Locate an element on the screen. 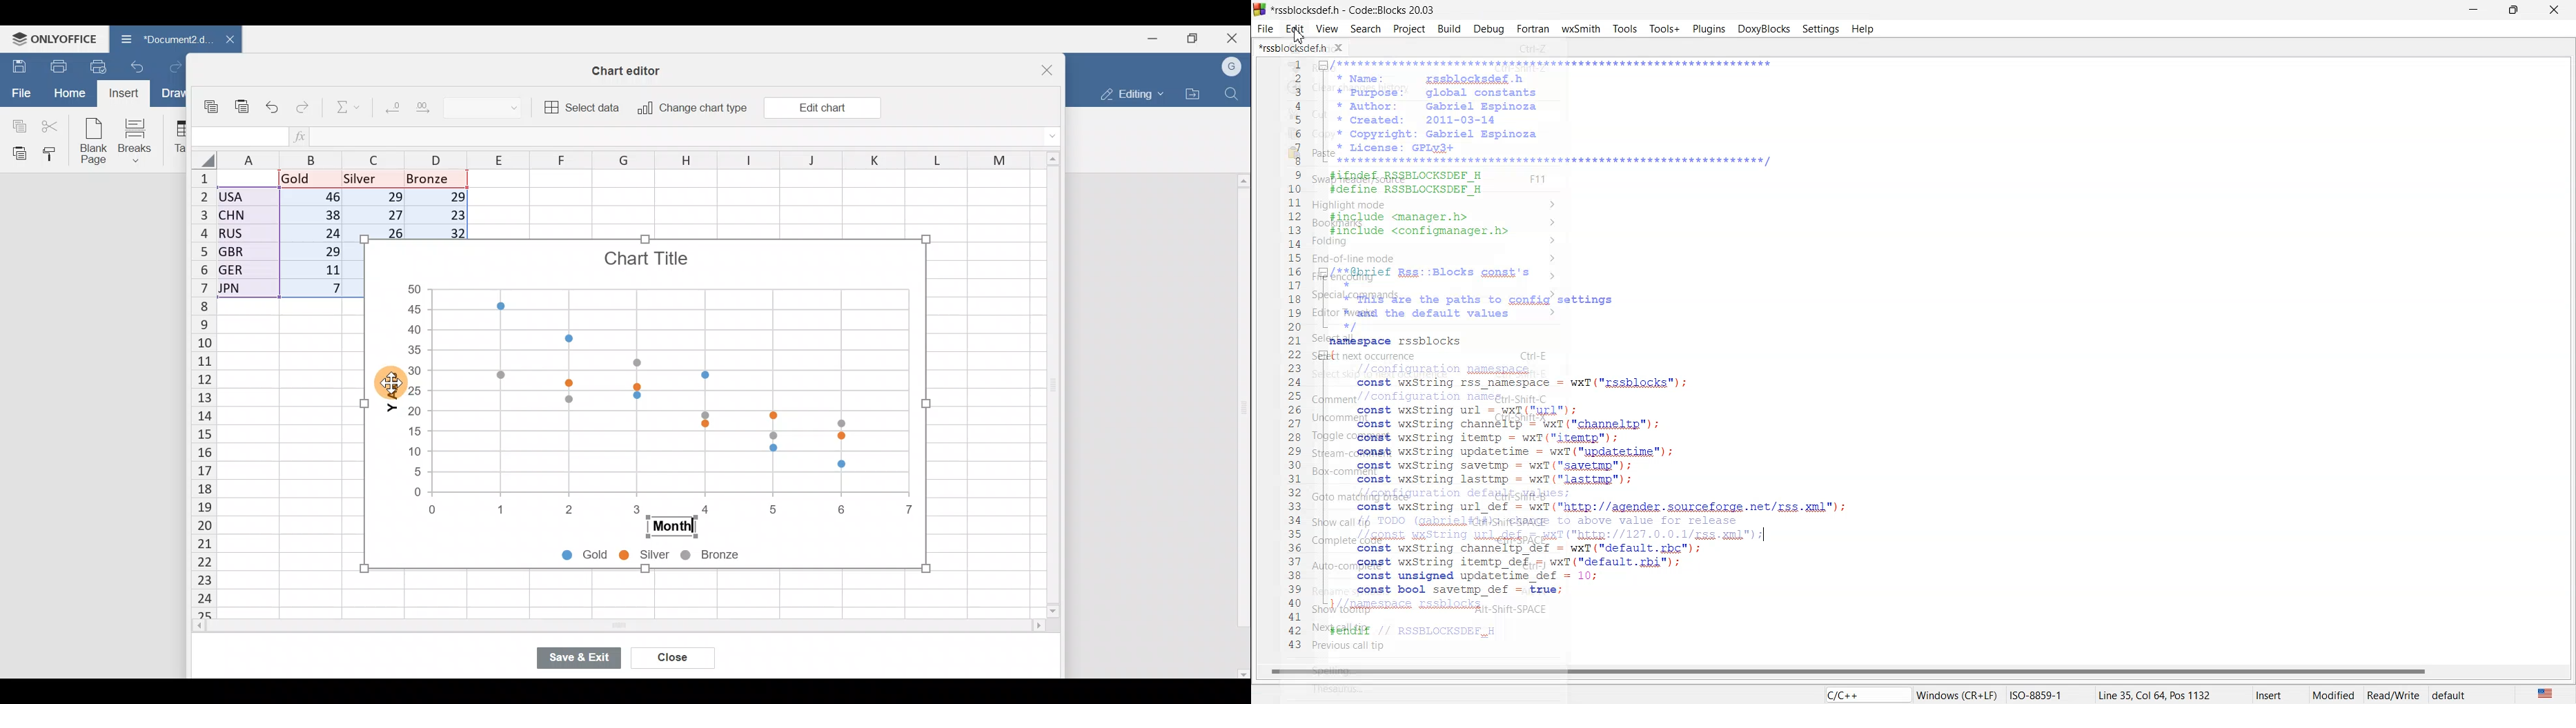  File is located at coordinates (1266, 28).